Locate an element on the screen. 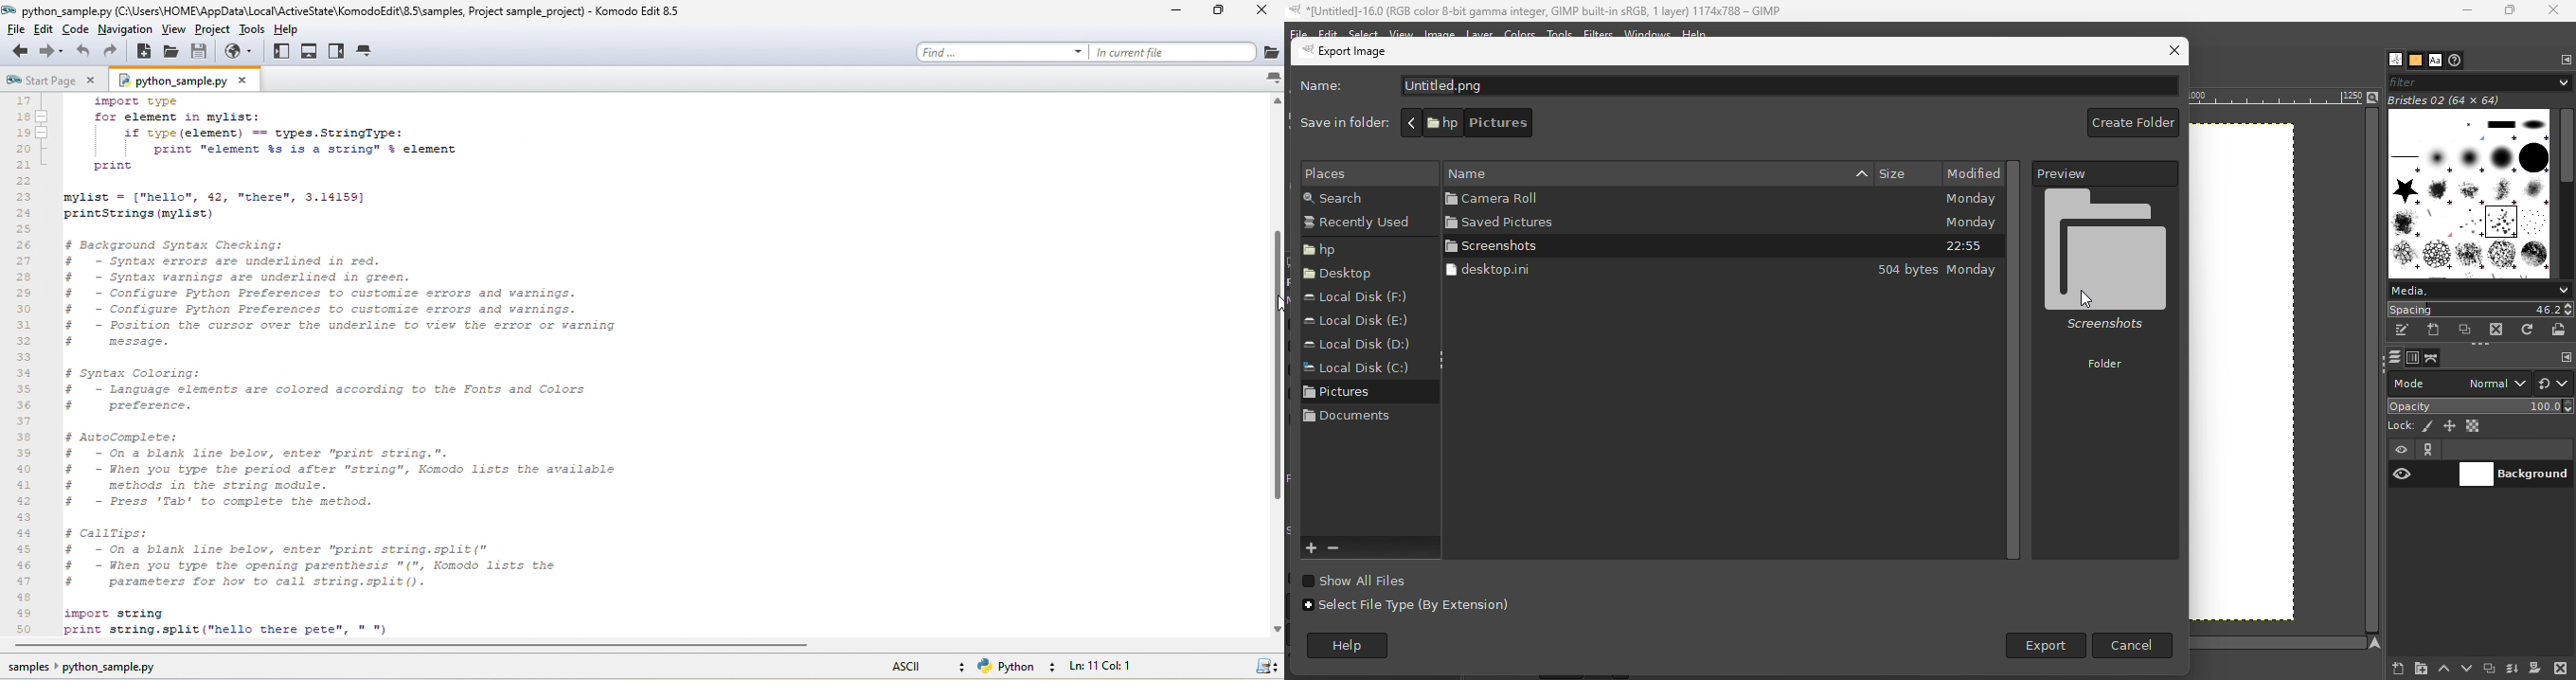 The height and width of the screenshot is (700, 2576). right pane is located at coordinates (337, 52).